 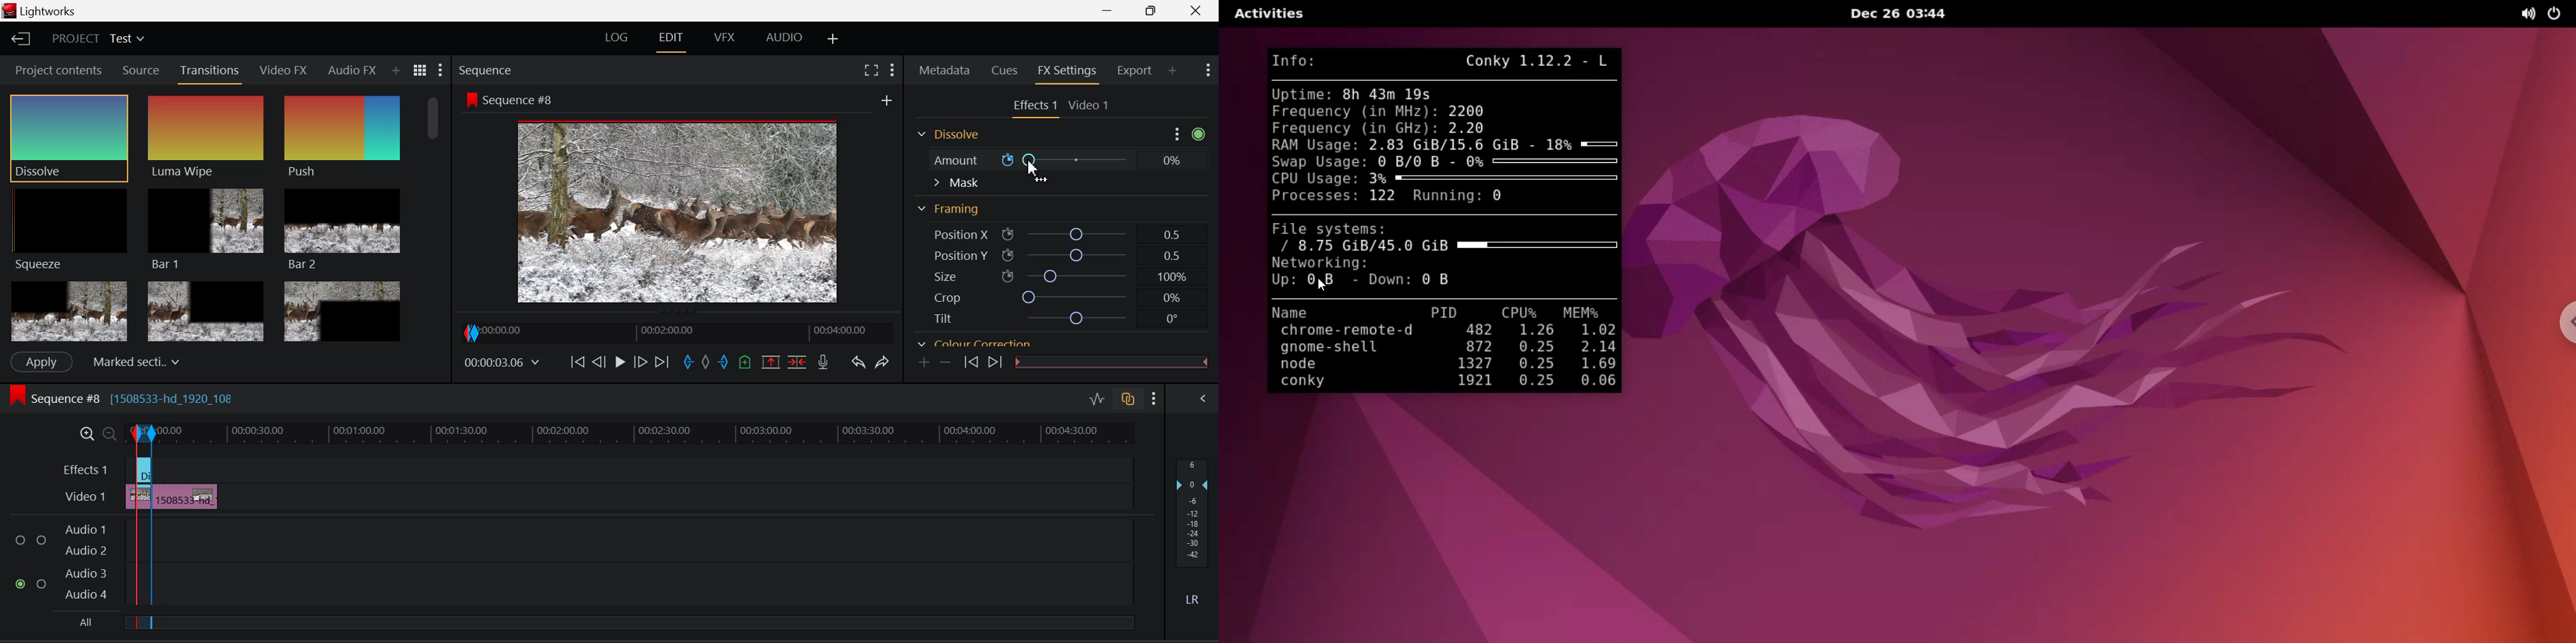 I want to click on Audio 2, so click(x=85, y=548).